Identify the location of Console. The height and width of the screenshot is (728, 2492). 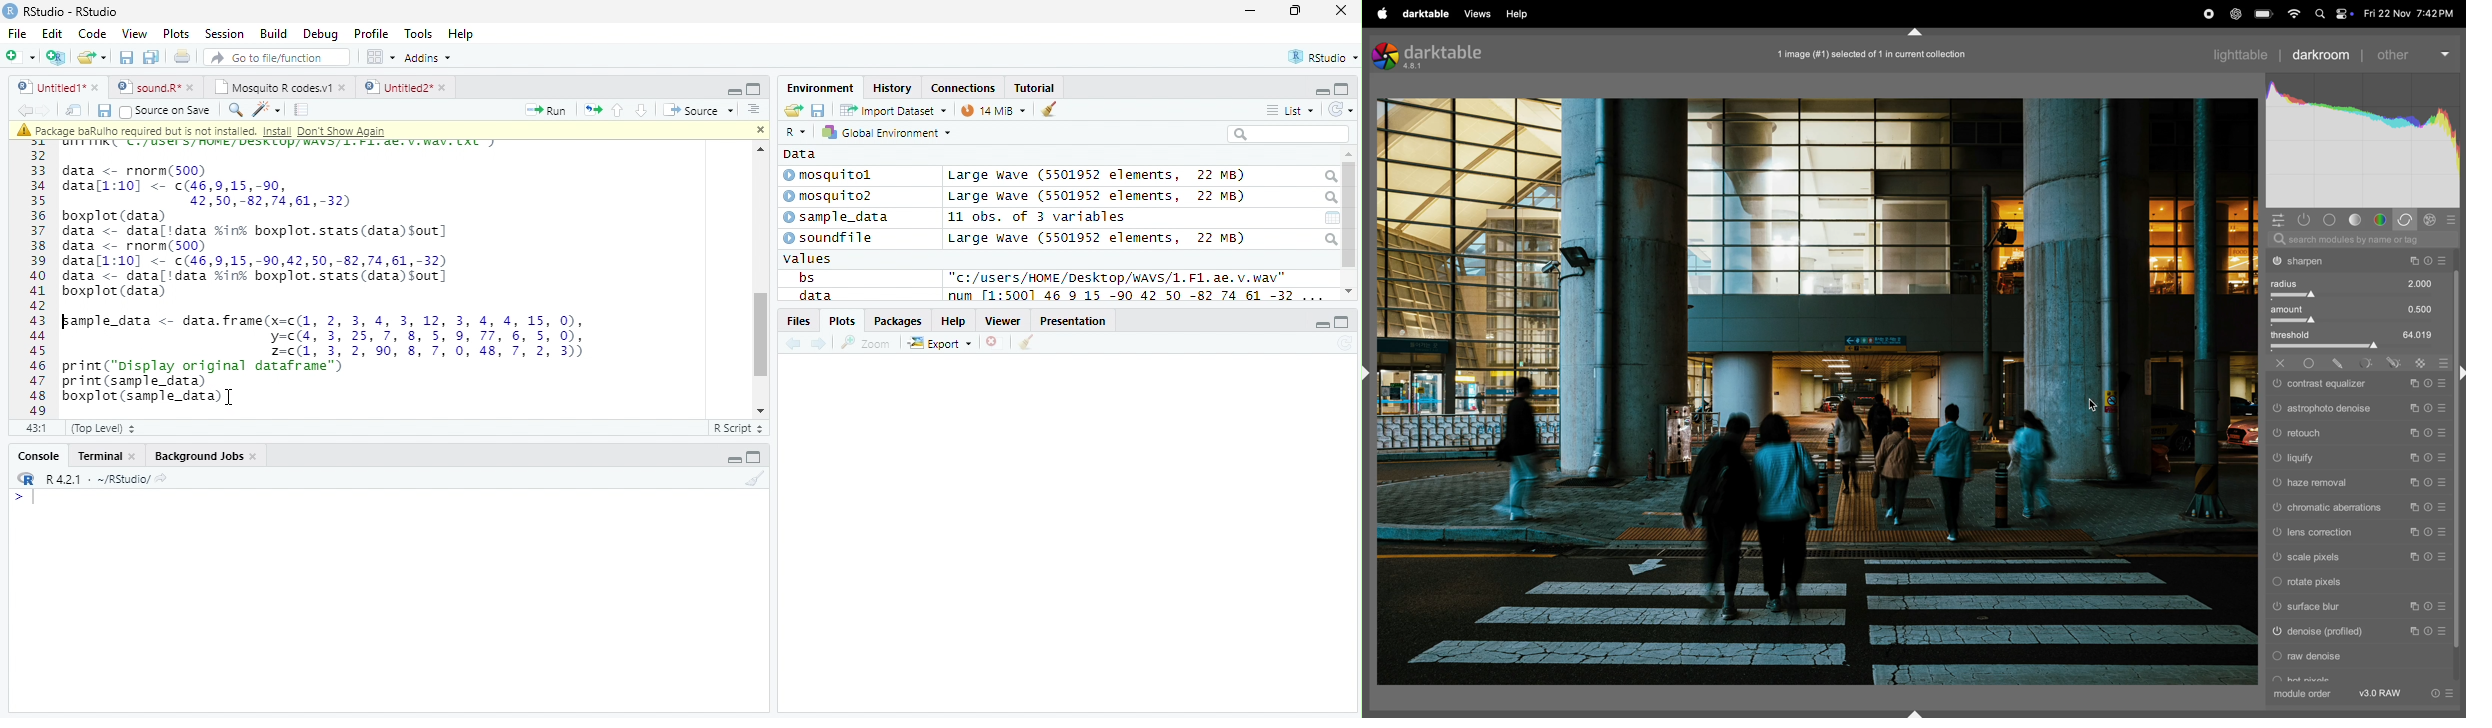
(35, 455).